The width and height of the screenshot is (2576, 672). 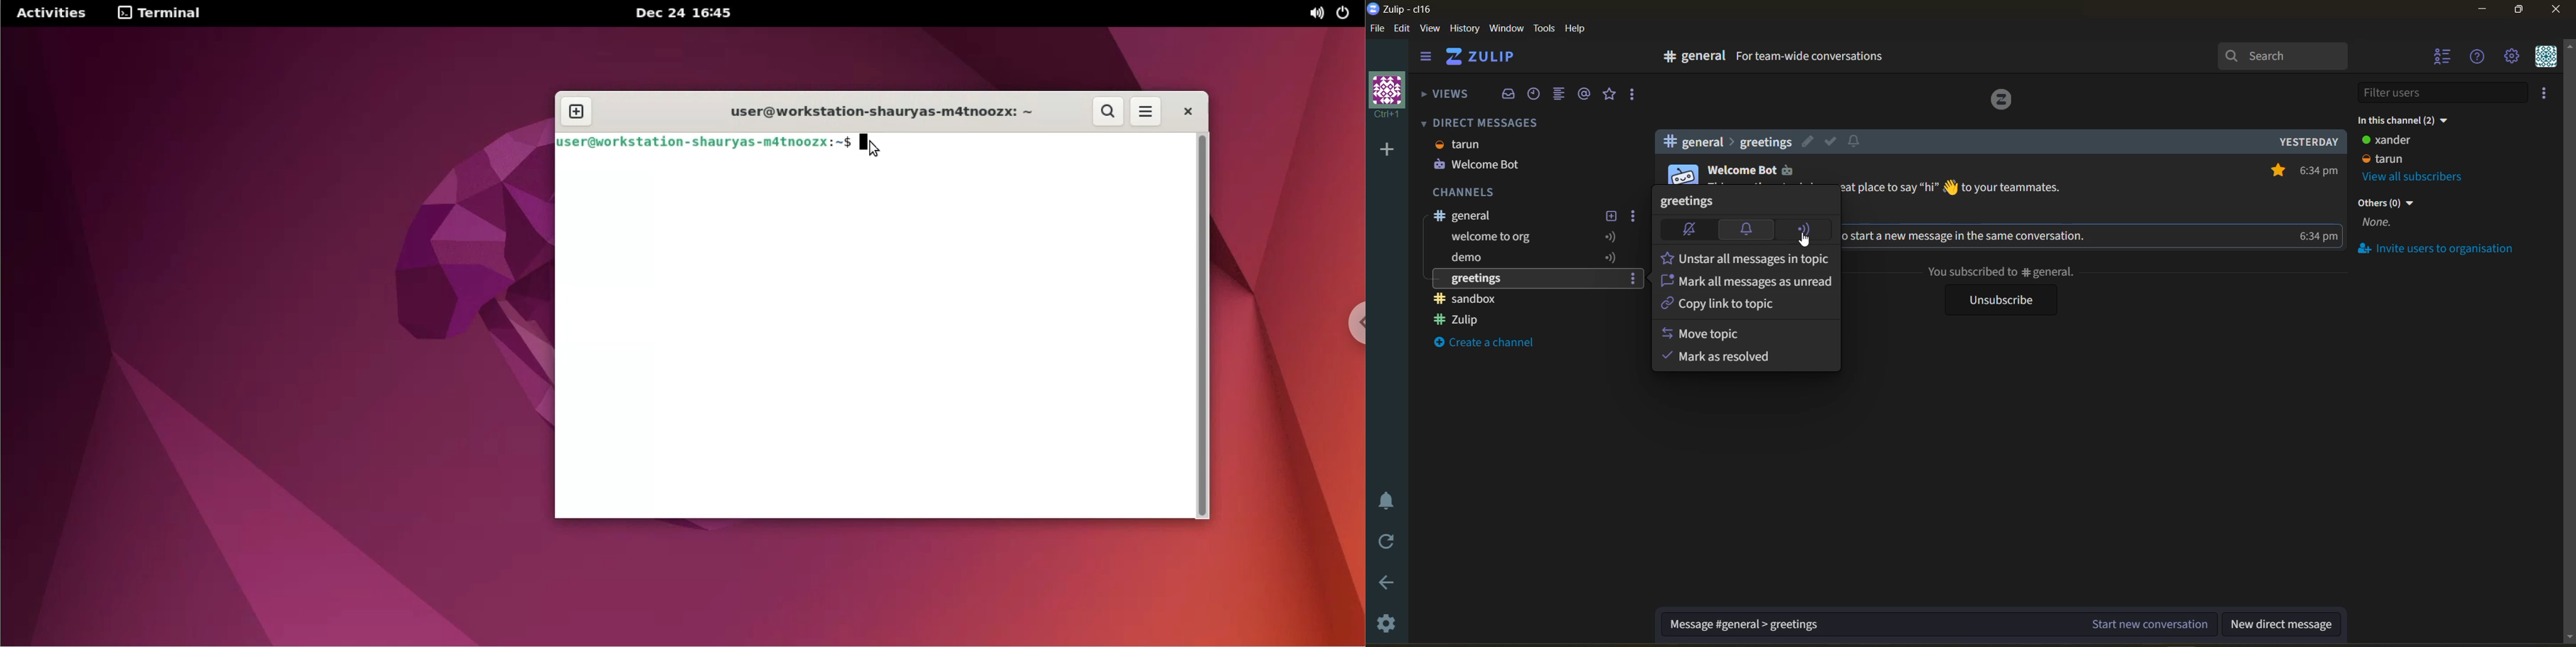 I want to click on tarun, so click(x=1463, y=144).